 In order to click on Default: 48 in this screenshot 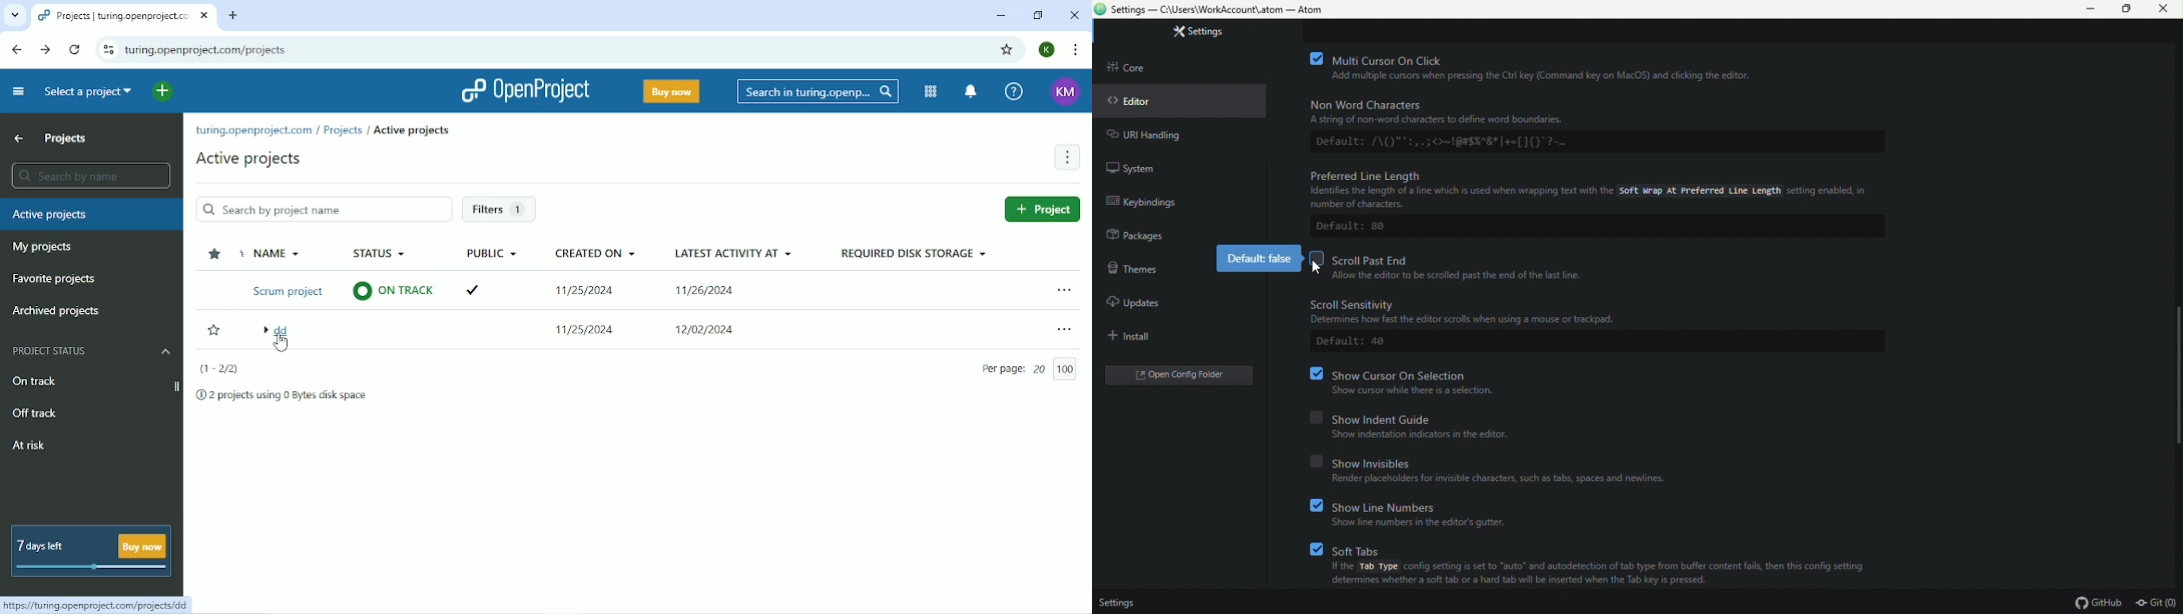, I will do `click(1352, 342)`.